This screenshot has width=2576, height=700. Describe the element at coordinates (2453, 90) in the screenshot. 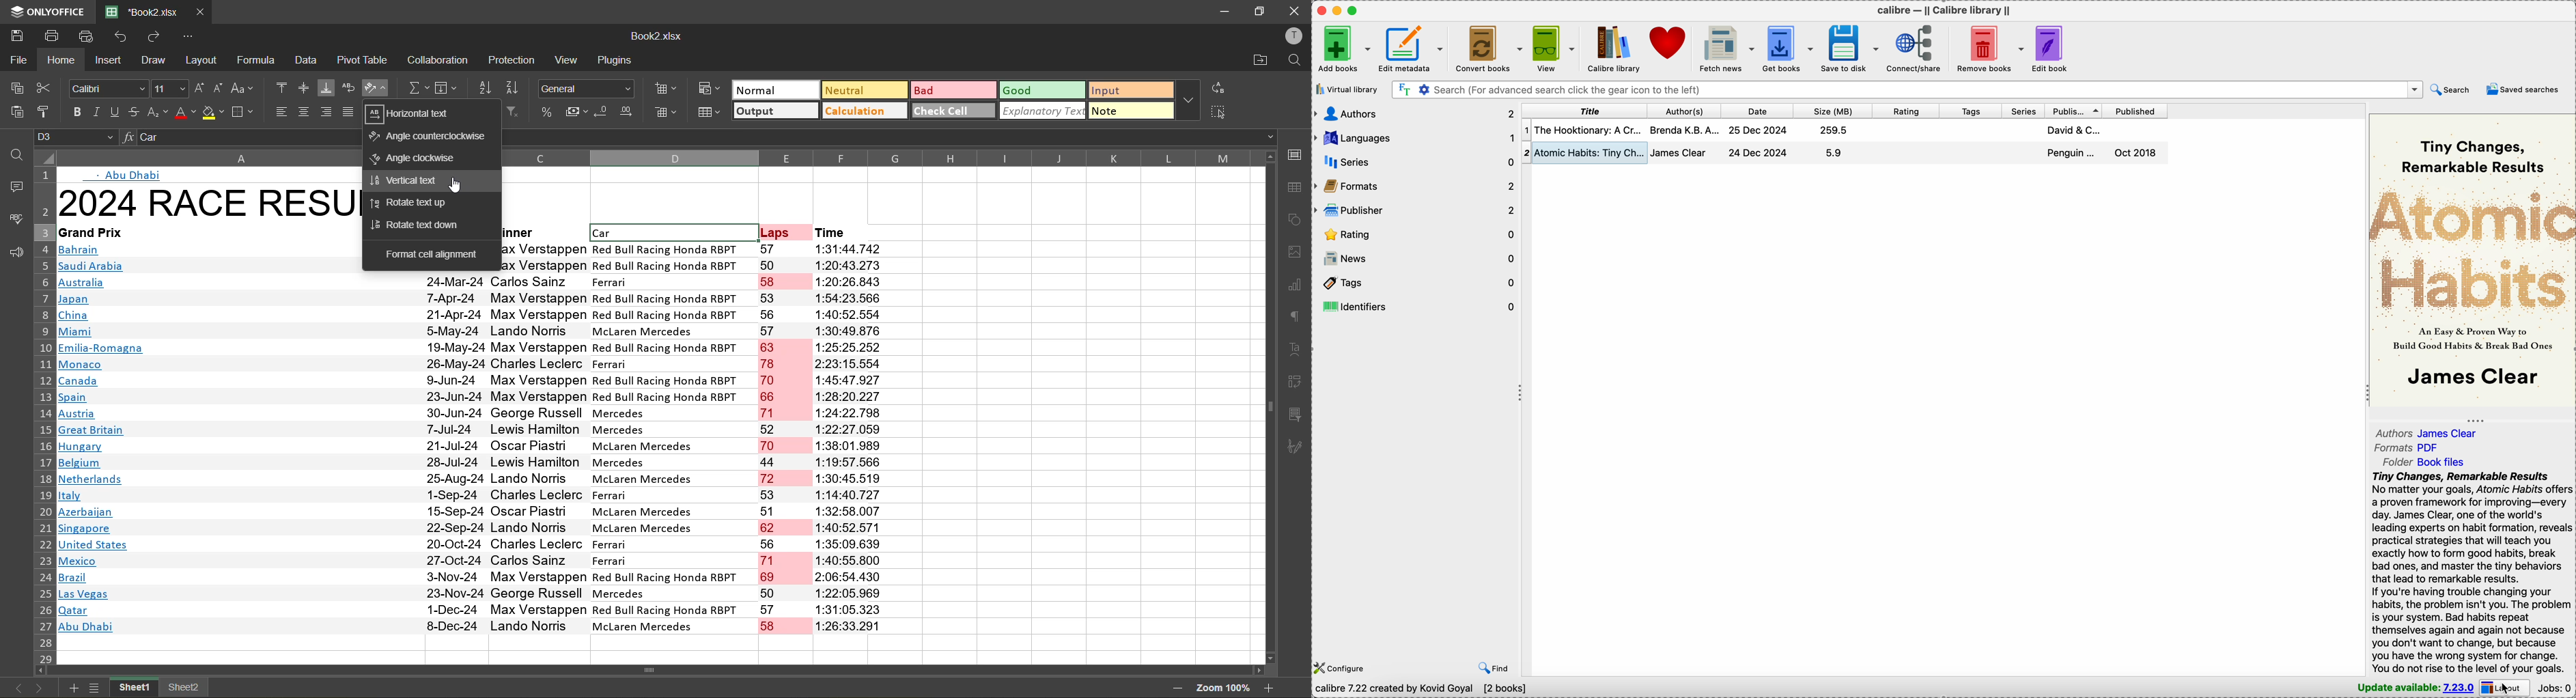

I see `search` at that location.